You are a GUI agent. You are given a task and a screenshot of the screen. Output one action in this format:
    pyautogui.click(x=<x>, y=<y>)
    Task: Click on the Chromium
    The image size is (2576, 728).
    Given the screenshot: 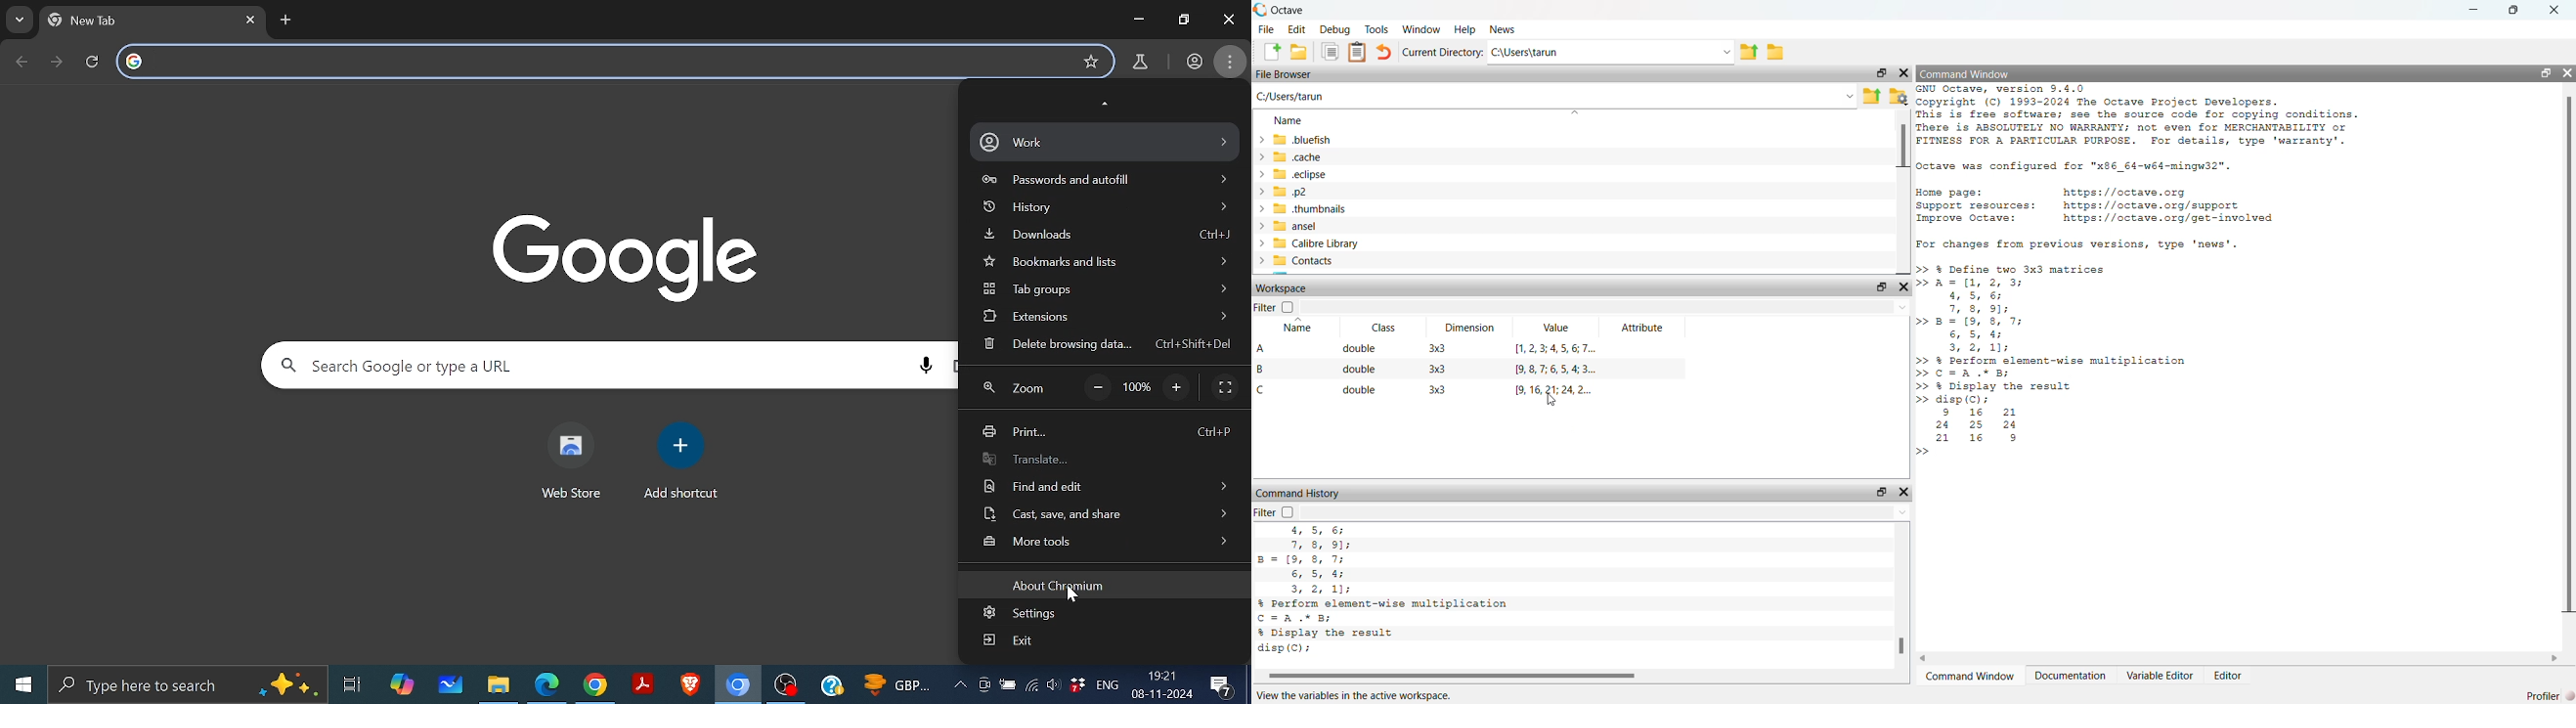 What is the action you would take?
    pyautogui.click(x=737, y=683)
    